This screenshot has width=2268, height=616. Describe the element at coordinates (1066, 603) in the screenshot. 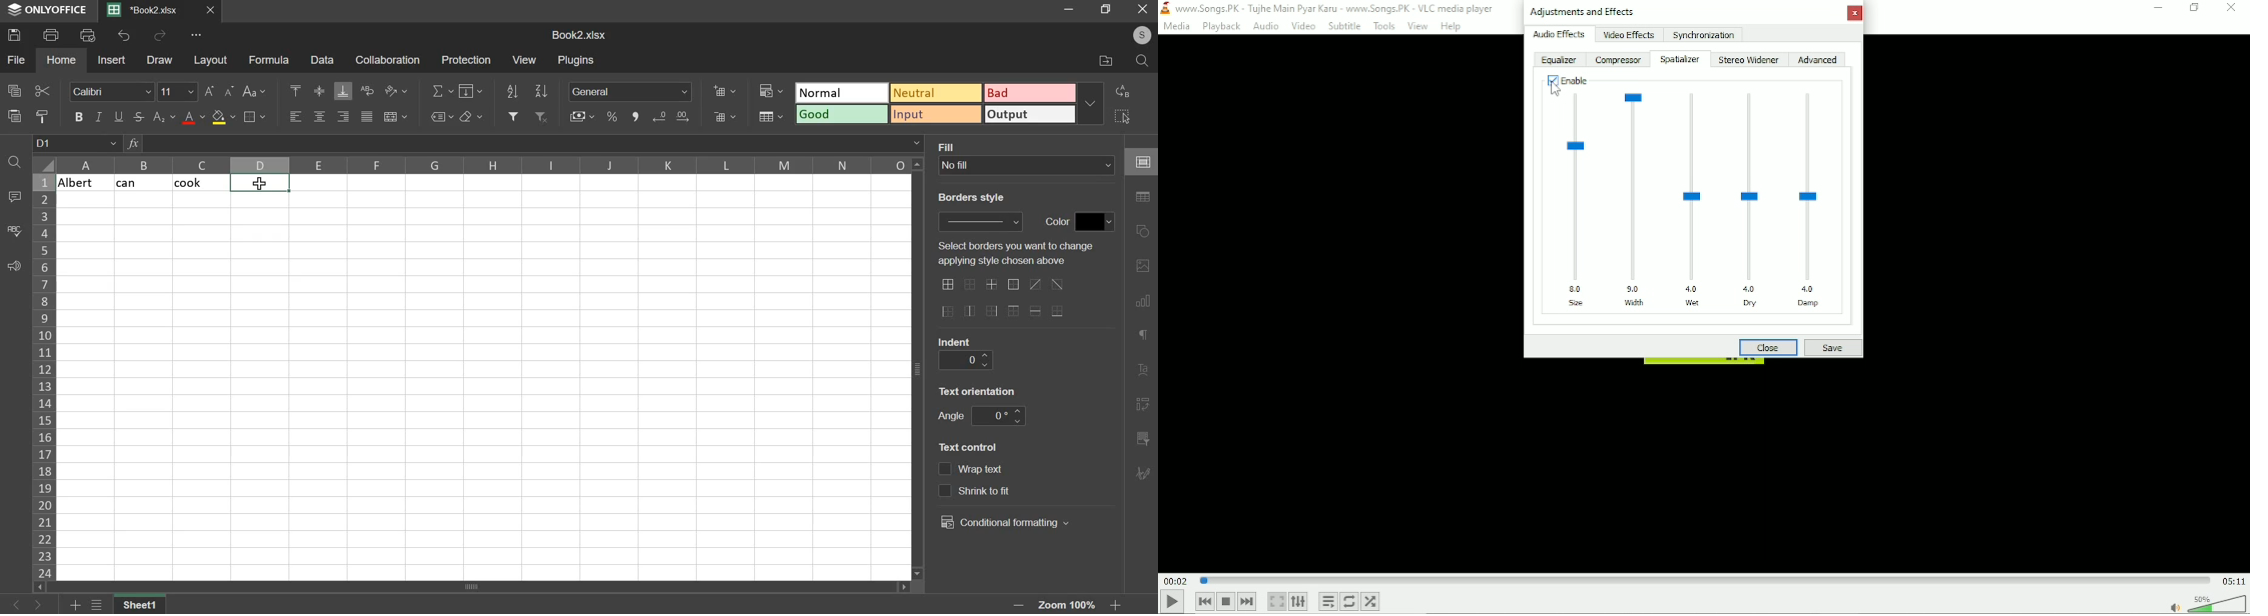

I see `zoom` at that location.